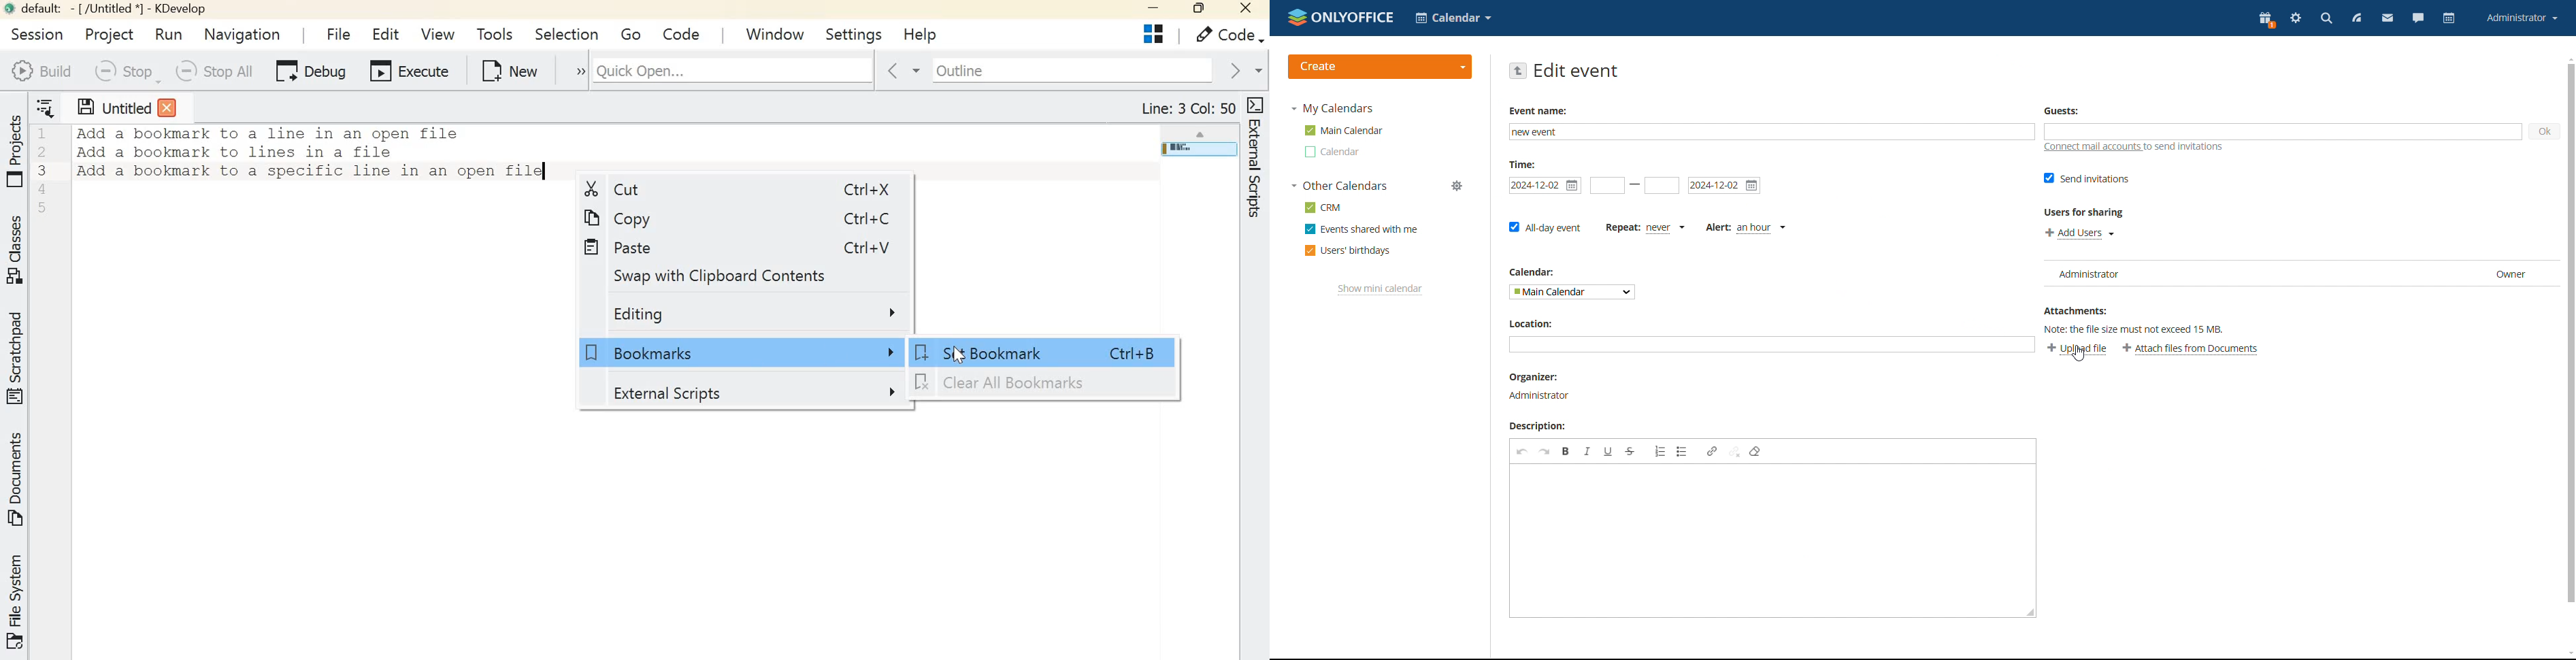 This screenshot has width=2576, height=672. Describe the element at coordinates (2078, 234) in the screenshot. I see `add users` at that location.